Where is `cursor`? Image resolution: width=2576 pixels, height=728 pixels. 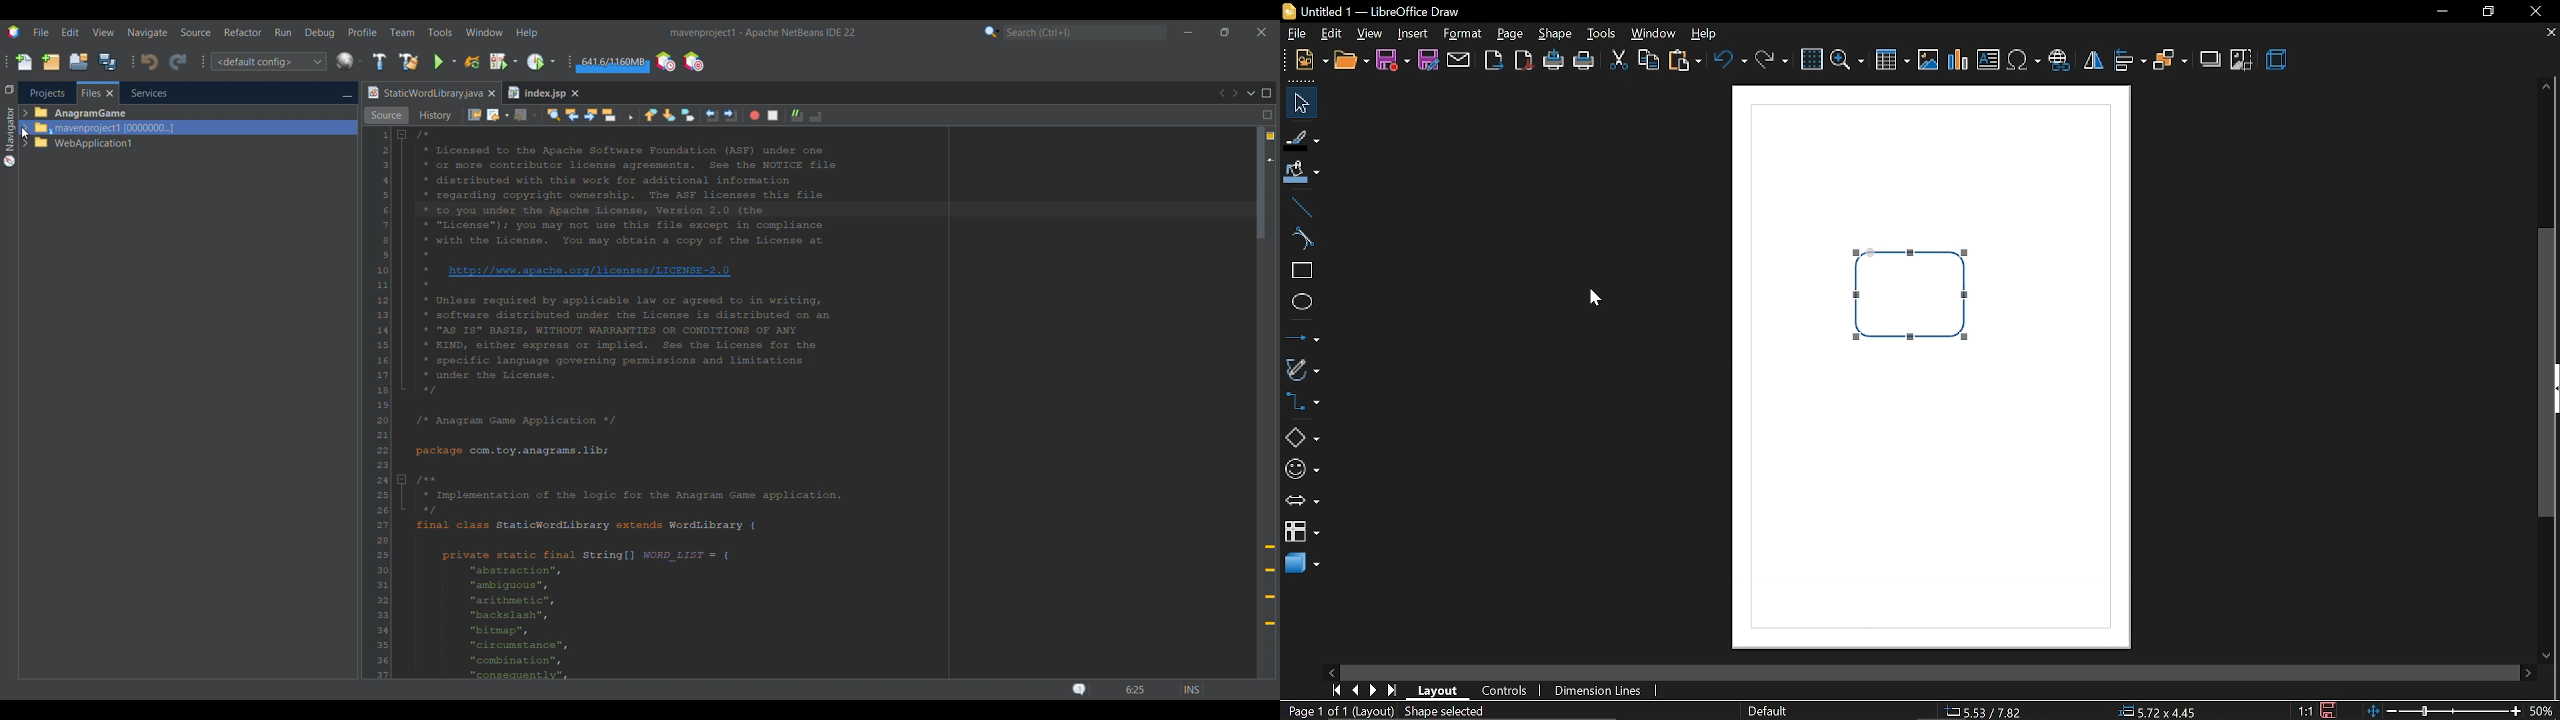
cursor is located at coordinates (1589, 298).